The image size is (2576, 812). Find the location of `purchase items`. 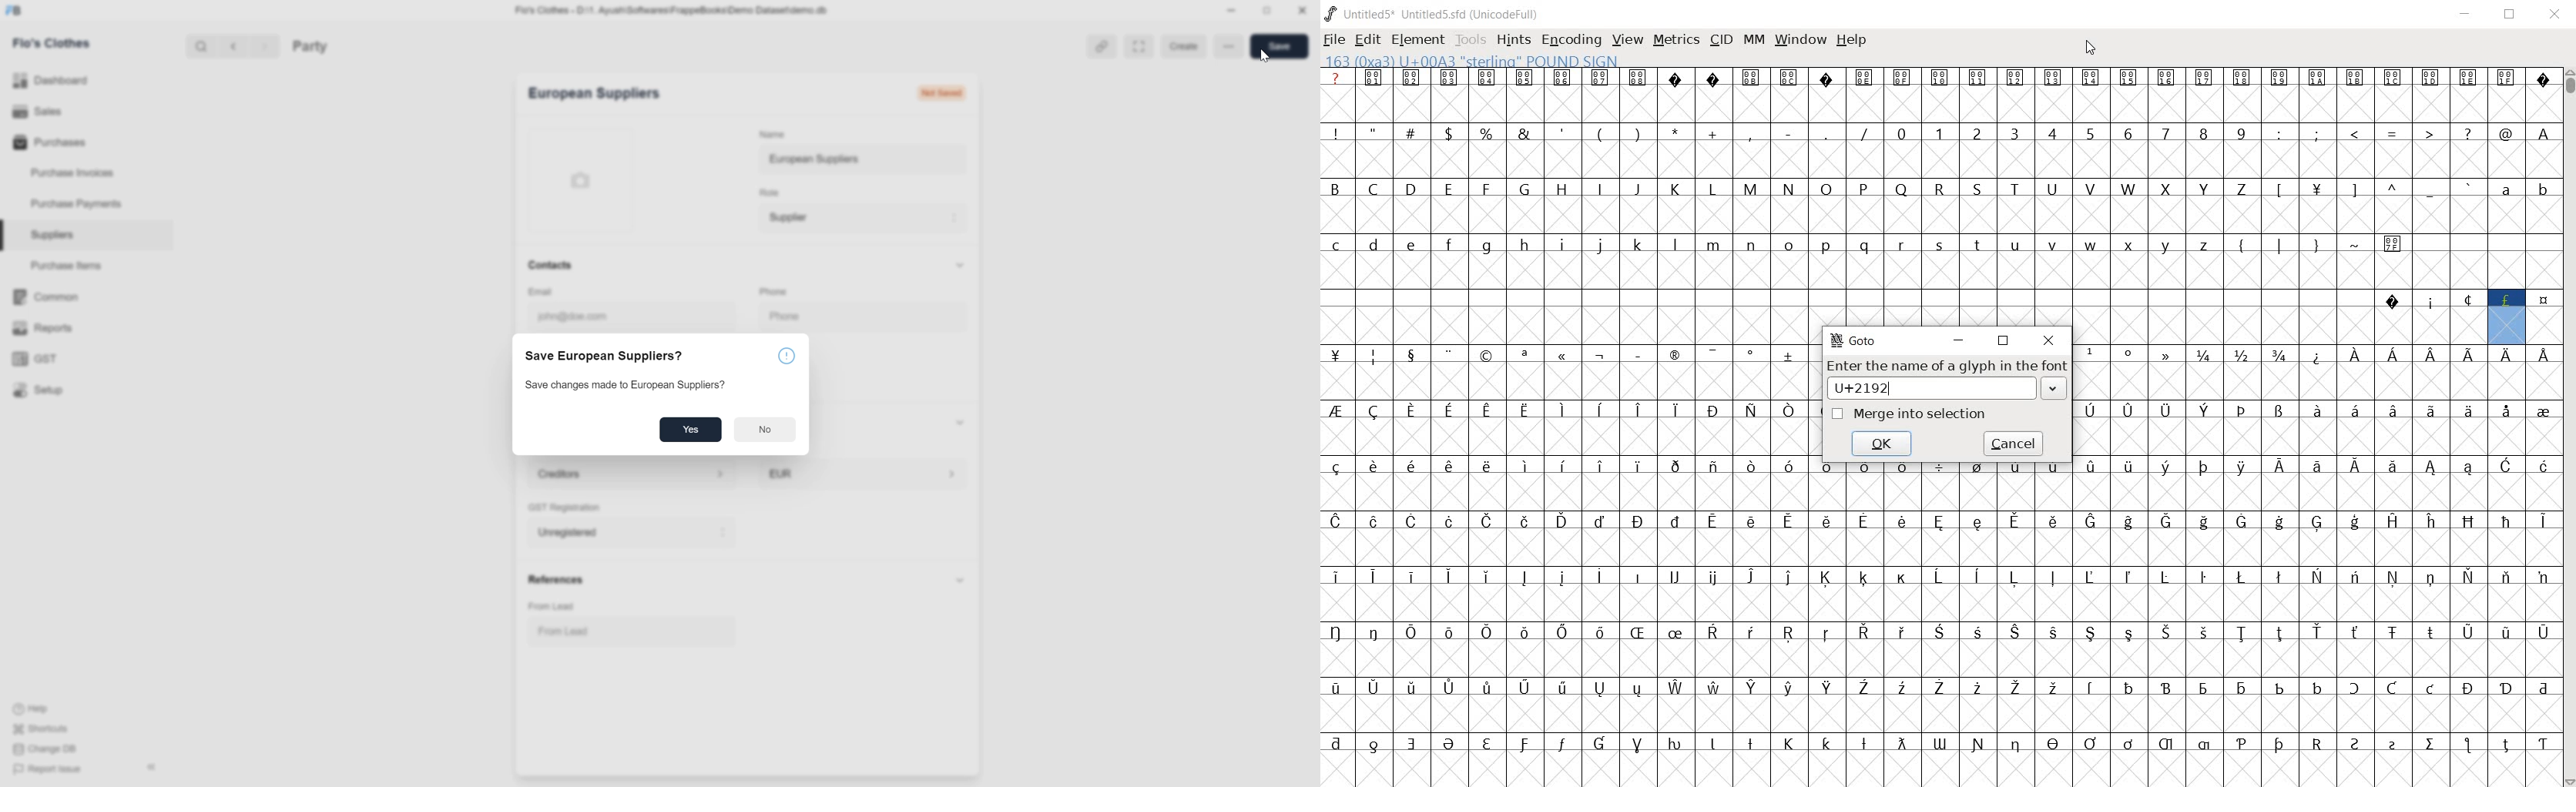

purchase items is located at coordinates (71, 266).